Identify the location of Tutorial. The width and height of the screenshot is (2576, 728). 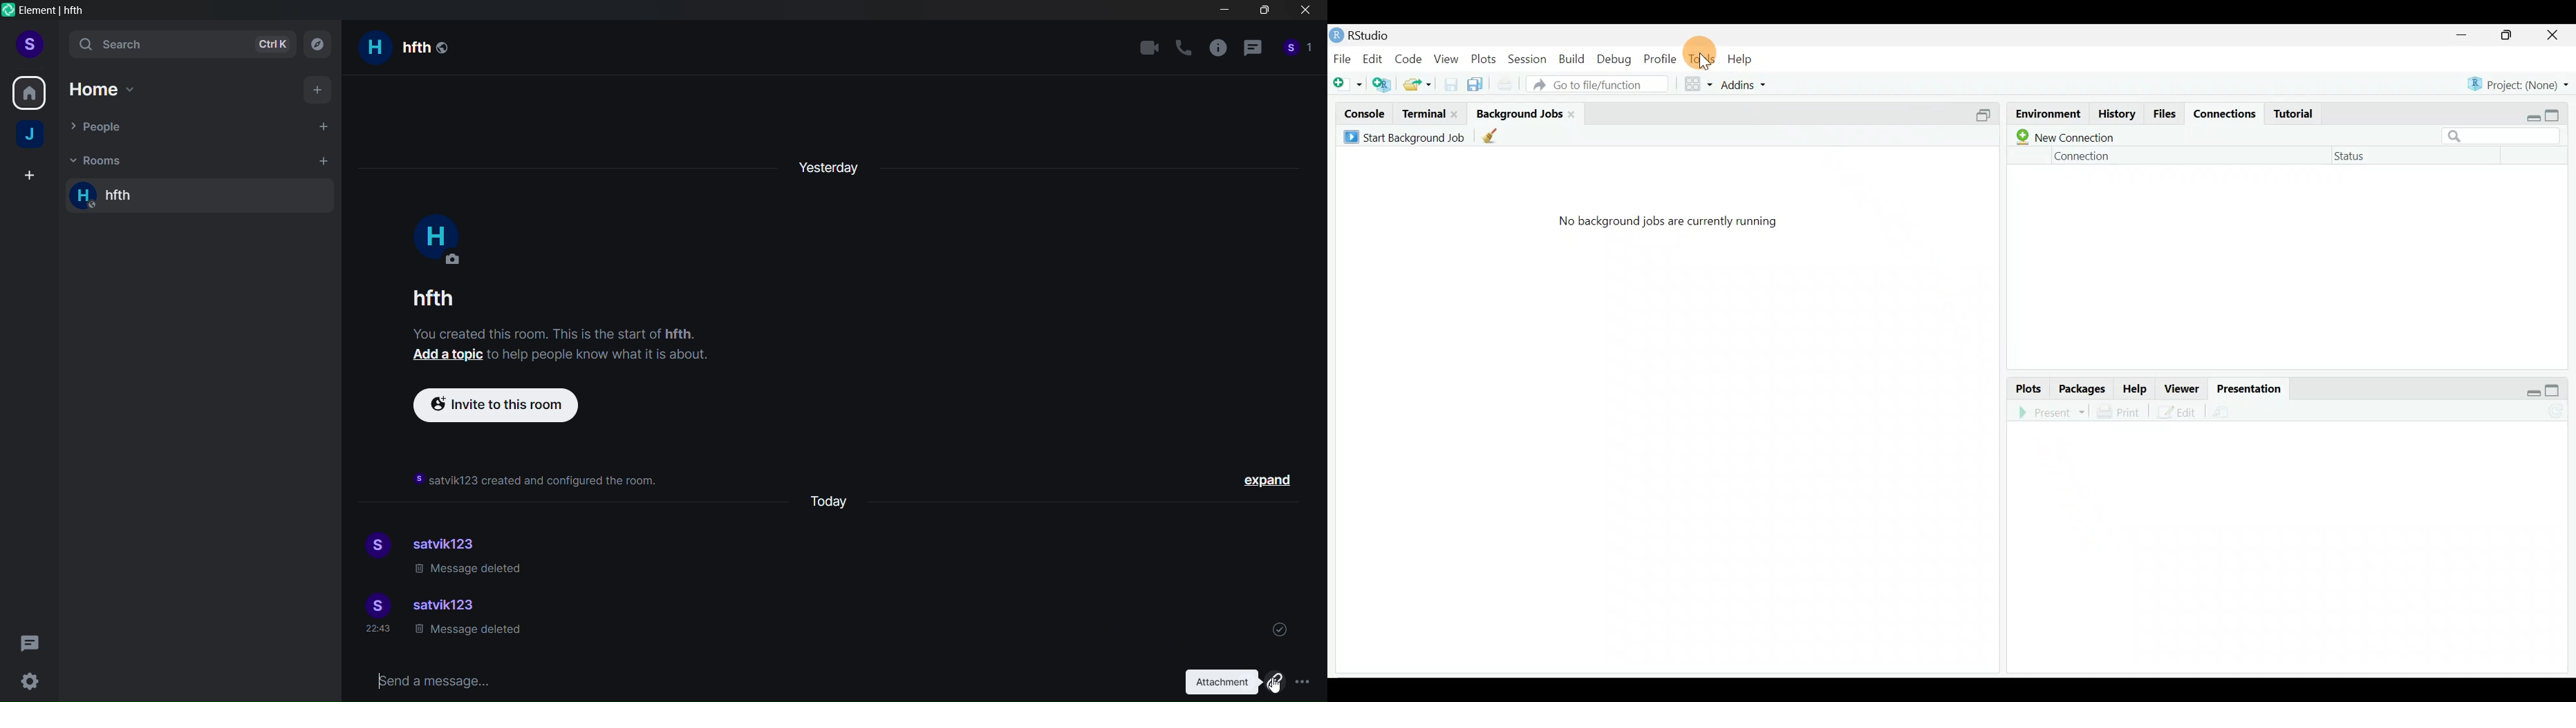
(2296, 114).